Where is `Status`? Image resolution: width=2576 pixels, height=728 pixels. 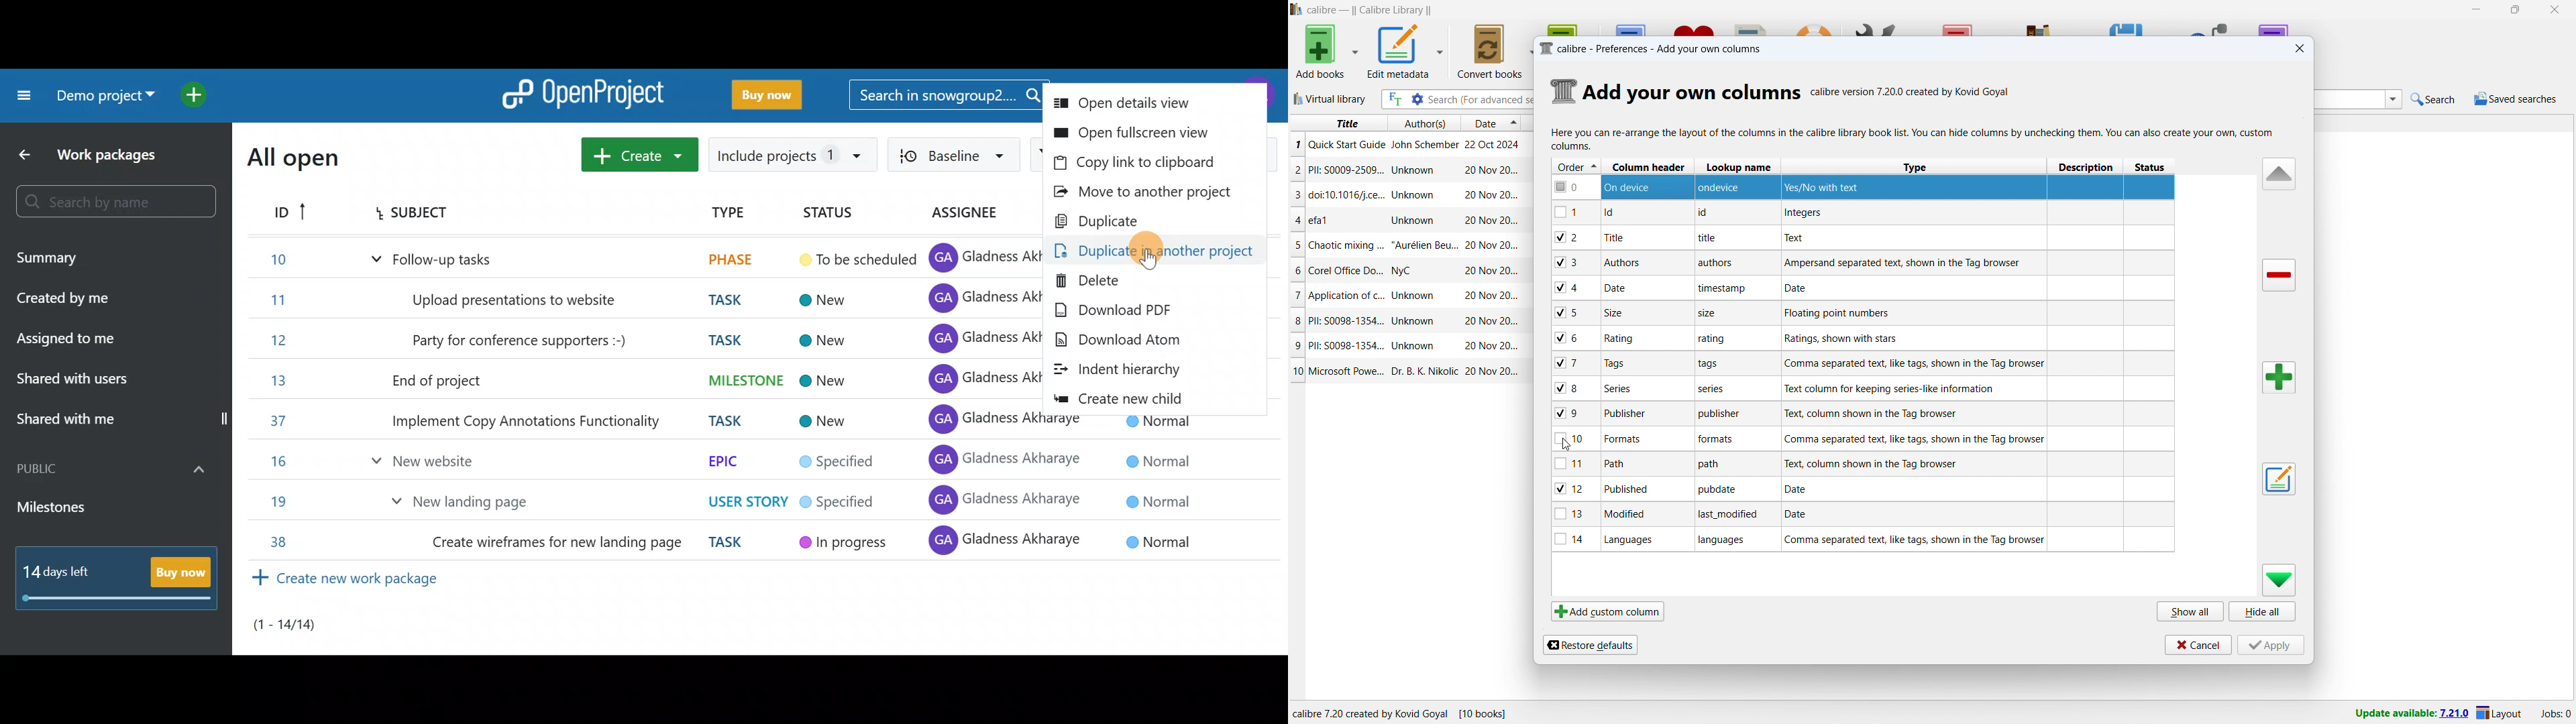 Status is located at coordinates (826, 212).